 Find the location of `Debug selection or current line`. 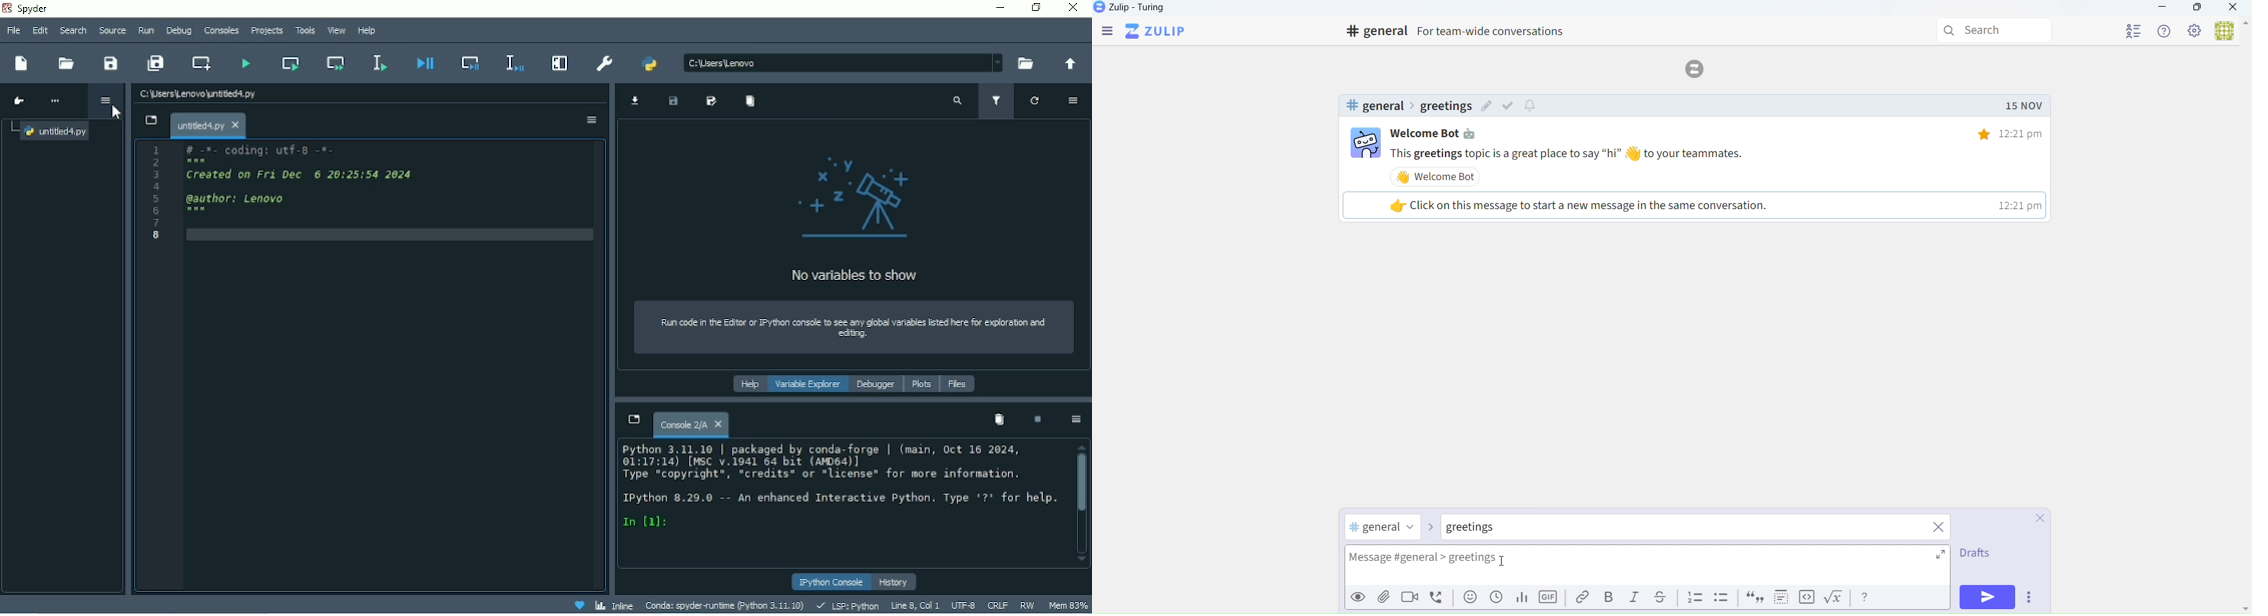

Debug selection or current line is located at coordinates (514, 62).